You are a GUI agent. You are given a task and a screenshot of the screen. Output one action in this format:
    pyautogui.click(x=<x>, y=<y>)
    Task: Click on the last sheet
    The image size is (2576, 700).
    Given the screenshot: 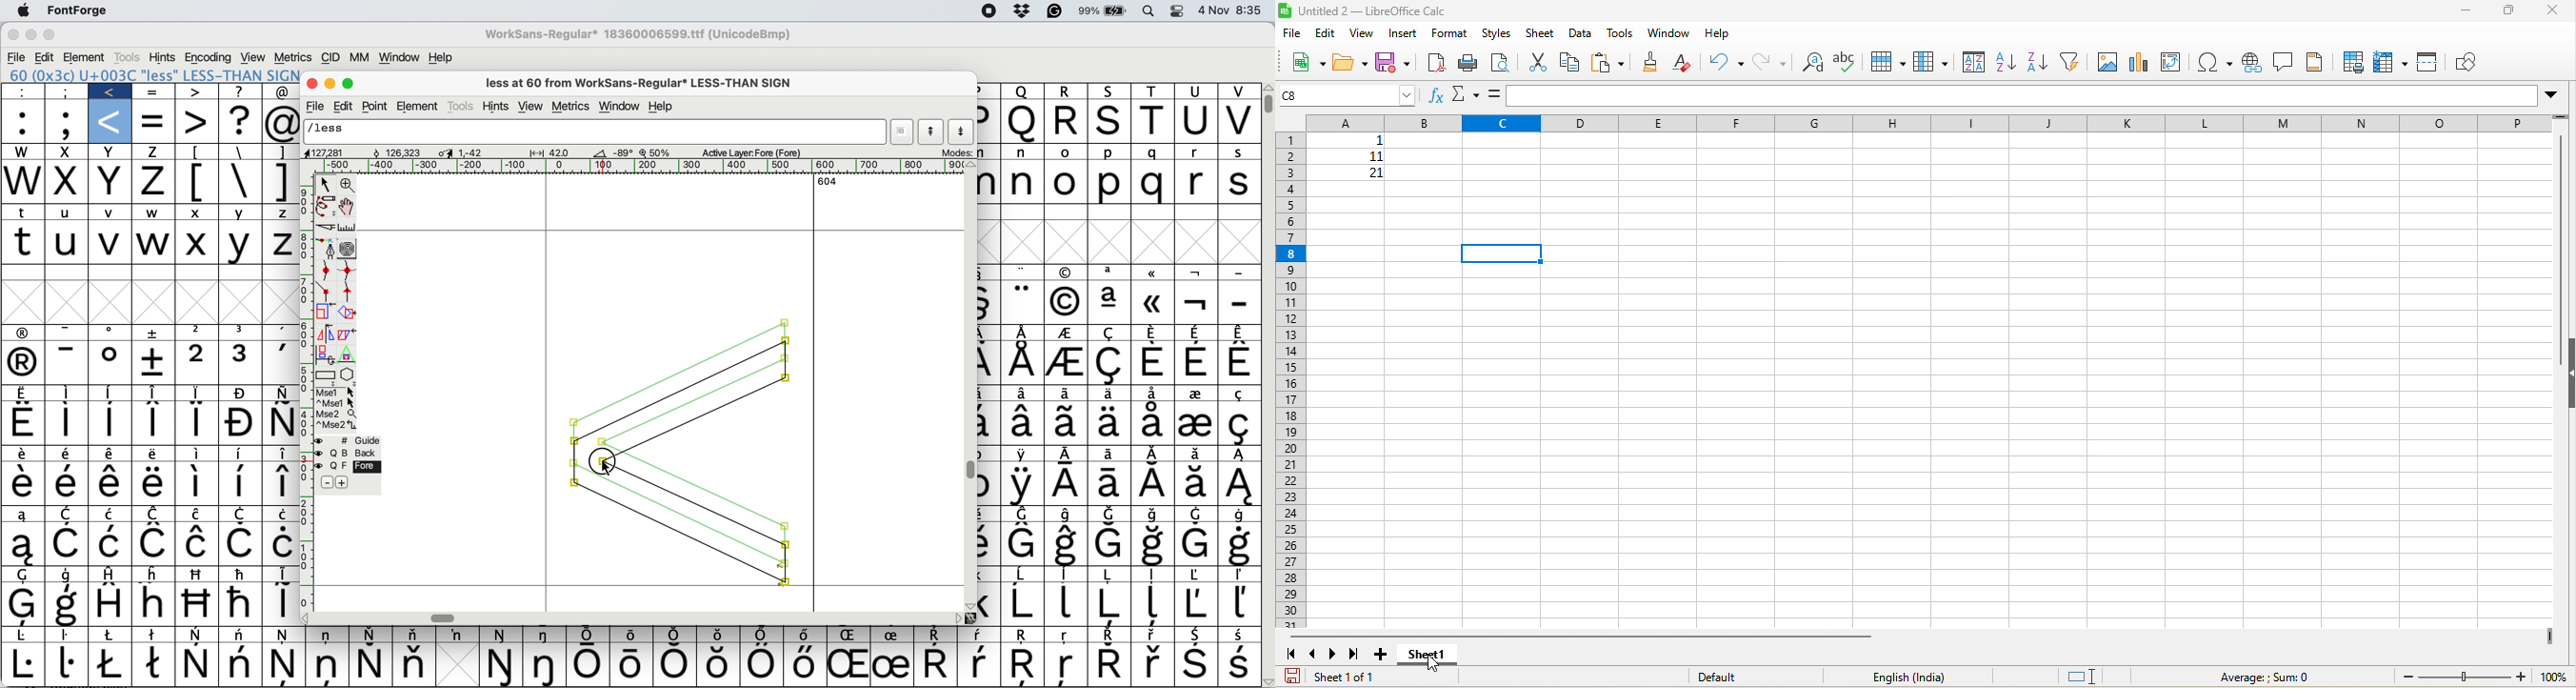 What is the action you would take?
    pyautogui.click(x=1356, y=654)
    